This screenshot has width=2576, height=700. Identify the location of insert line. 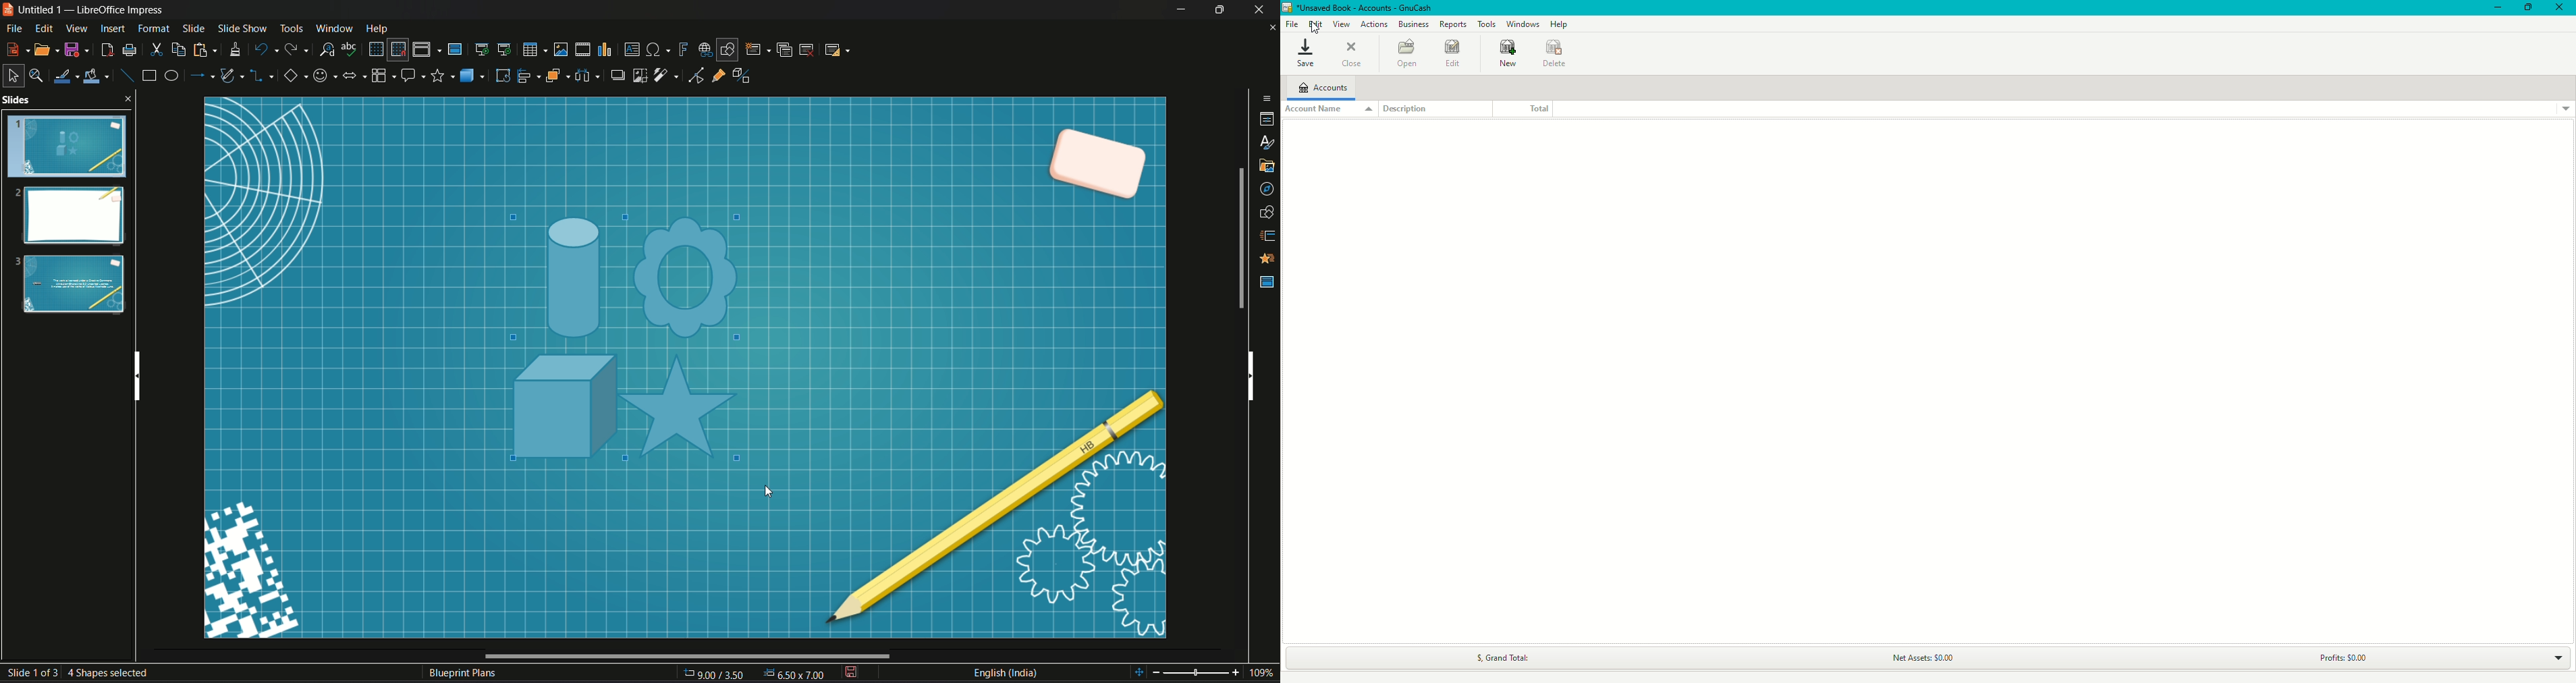
(126, 75).